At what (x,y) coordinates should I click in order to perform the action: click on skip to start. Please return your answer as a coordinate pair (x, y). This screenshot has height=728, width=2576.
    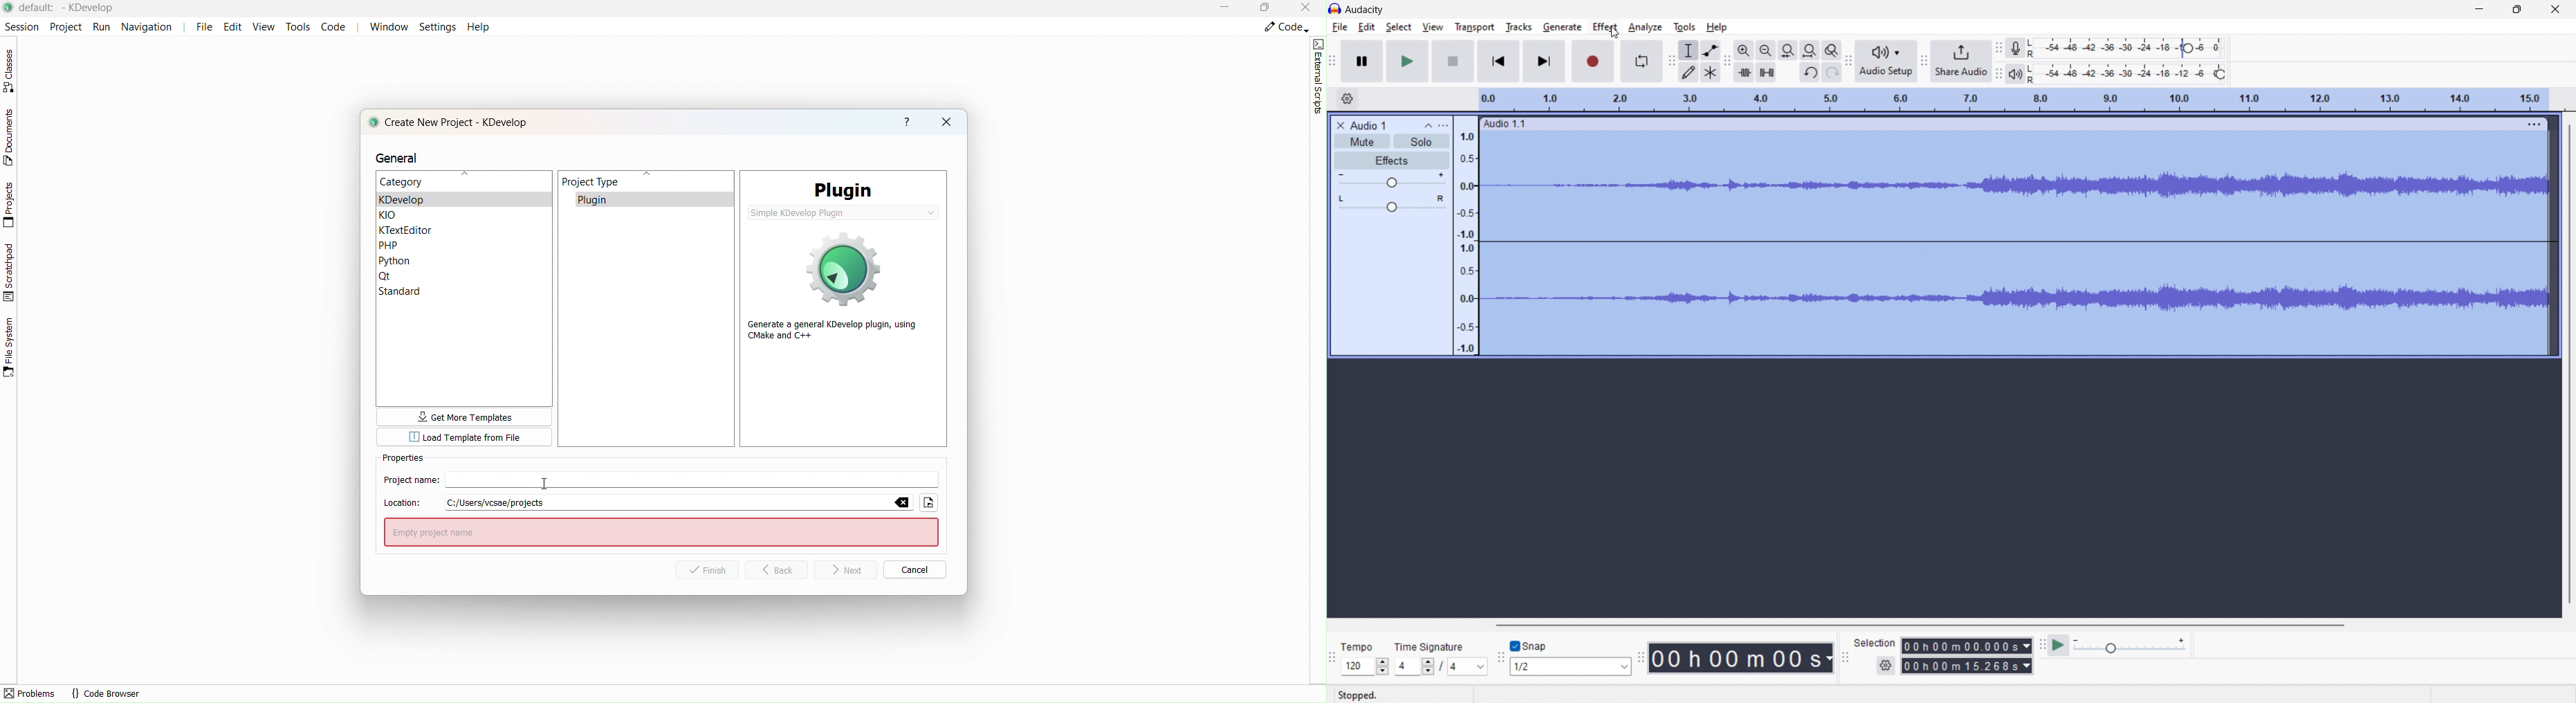
    Looking at the image, I should click on (1498, 61).